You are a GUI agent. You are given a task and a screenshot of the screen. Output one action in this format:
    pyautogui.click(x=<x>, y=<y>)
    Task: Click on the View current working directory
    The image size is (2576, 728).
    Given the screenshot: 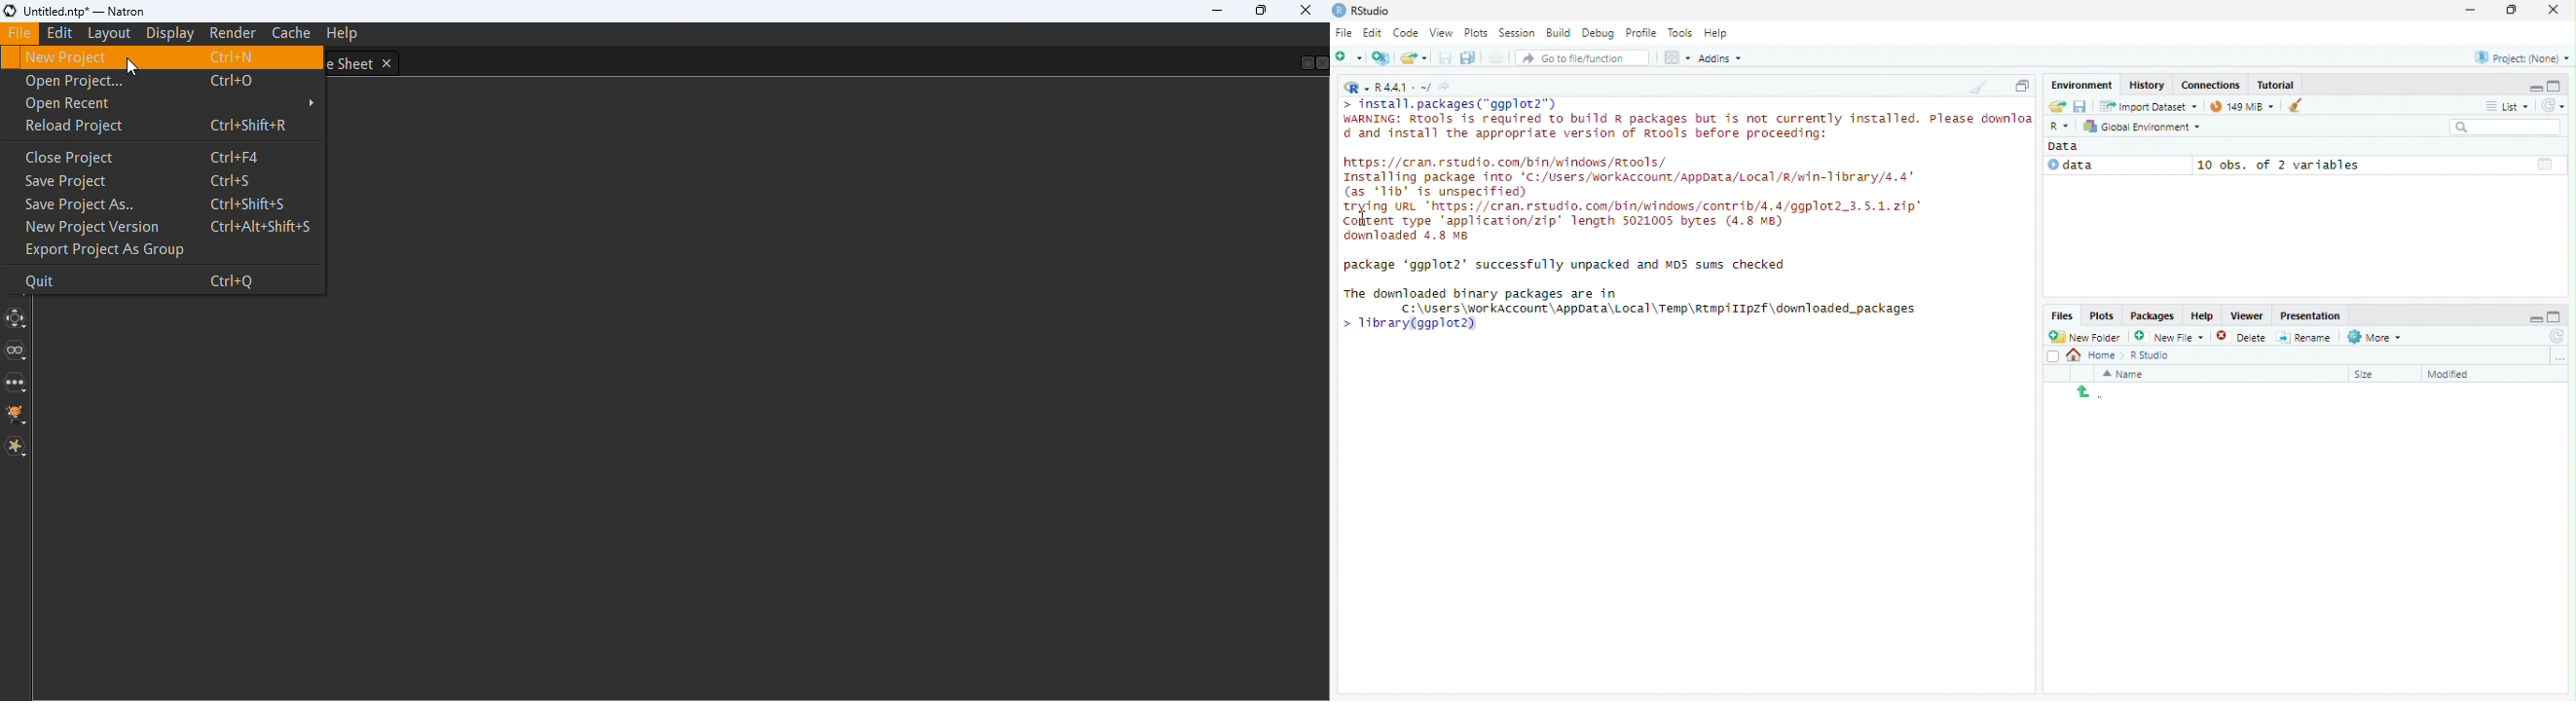 What is the action you would take?
    pyautogui.click(x=1447, y=86)
    